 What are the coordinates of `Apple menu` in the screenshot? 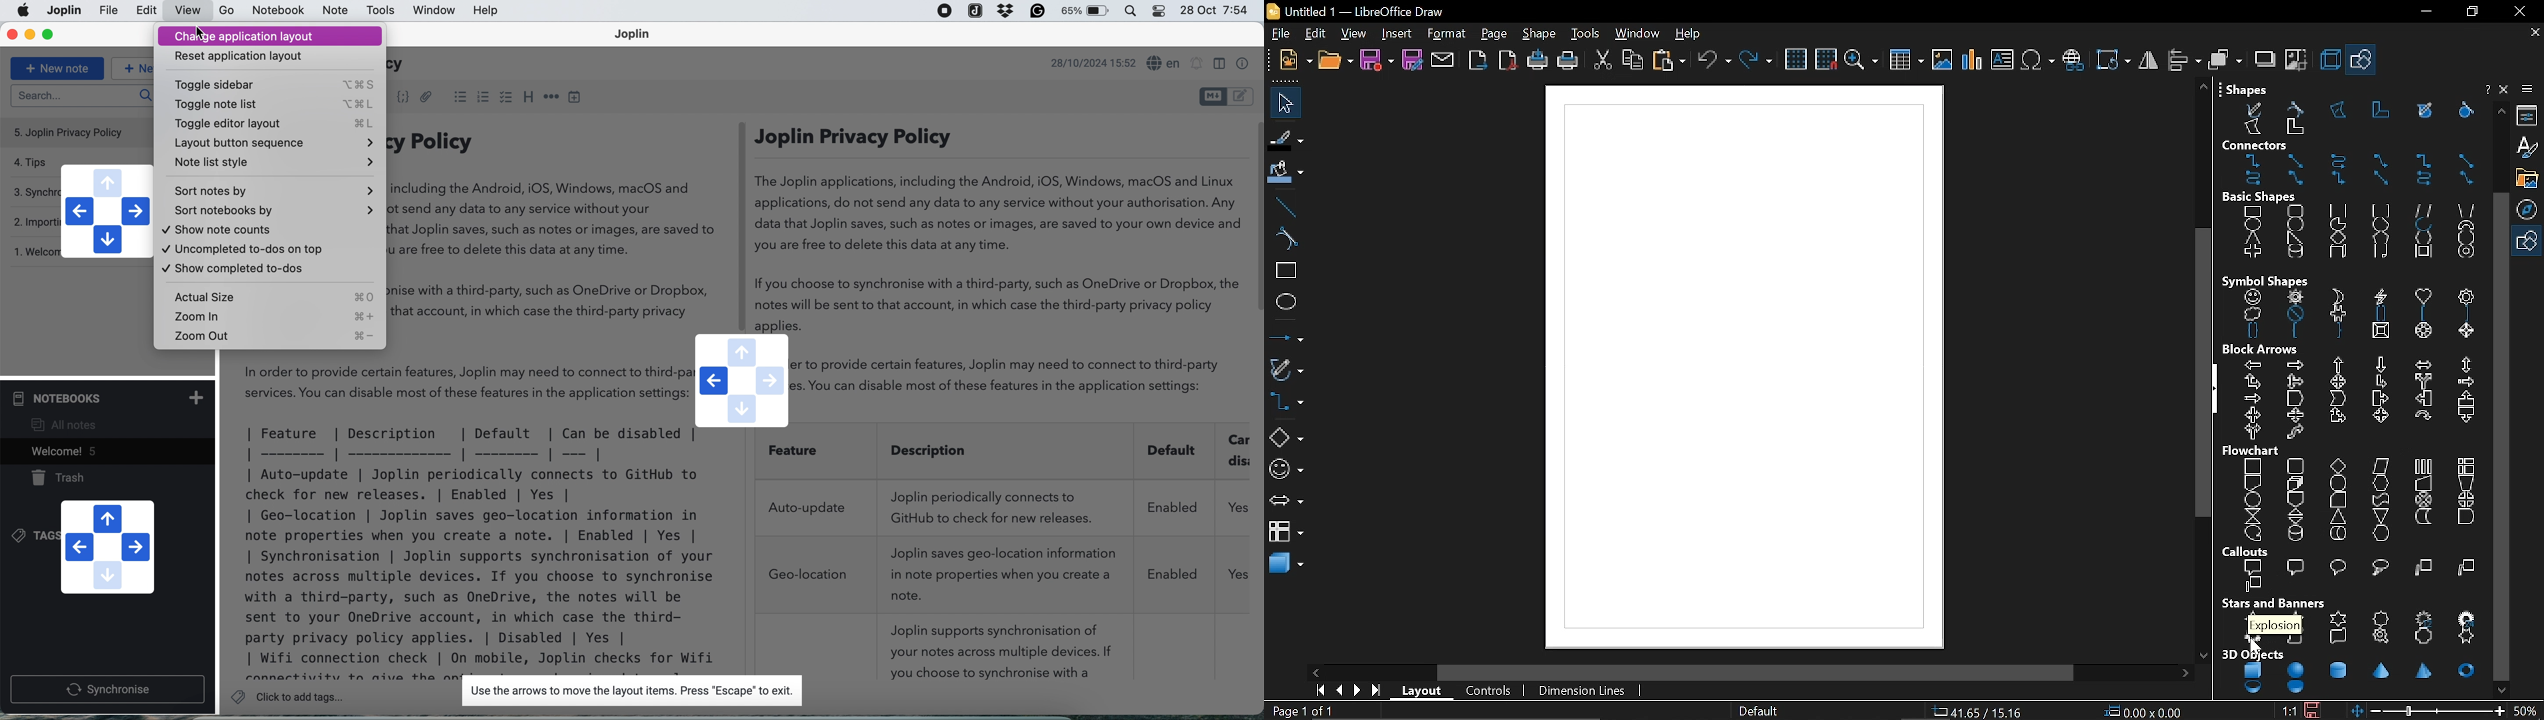 It's located at (24, 10).